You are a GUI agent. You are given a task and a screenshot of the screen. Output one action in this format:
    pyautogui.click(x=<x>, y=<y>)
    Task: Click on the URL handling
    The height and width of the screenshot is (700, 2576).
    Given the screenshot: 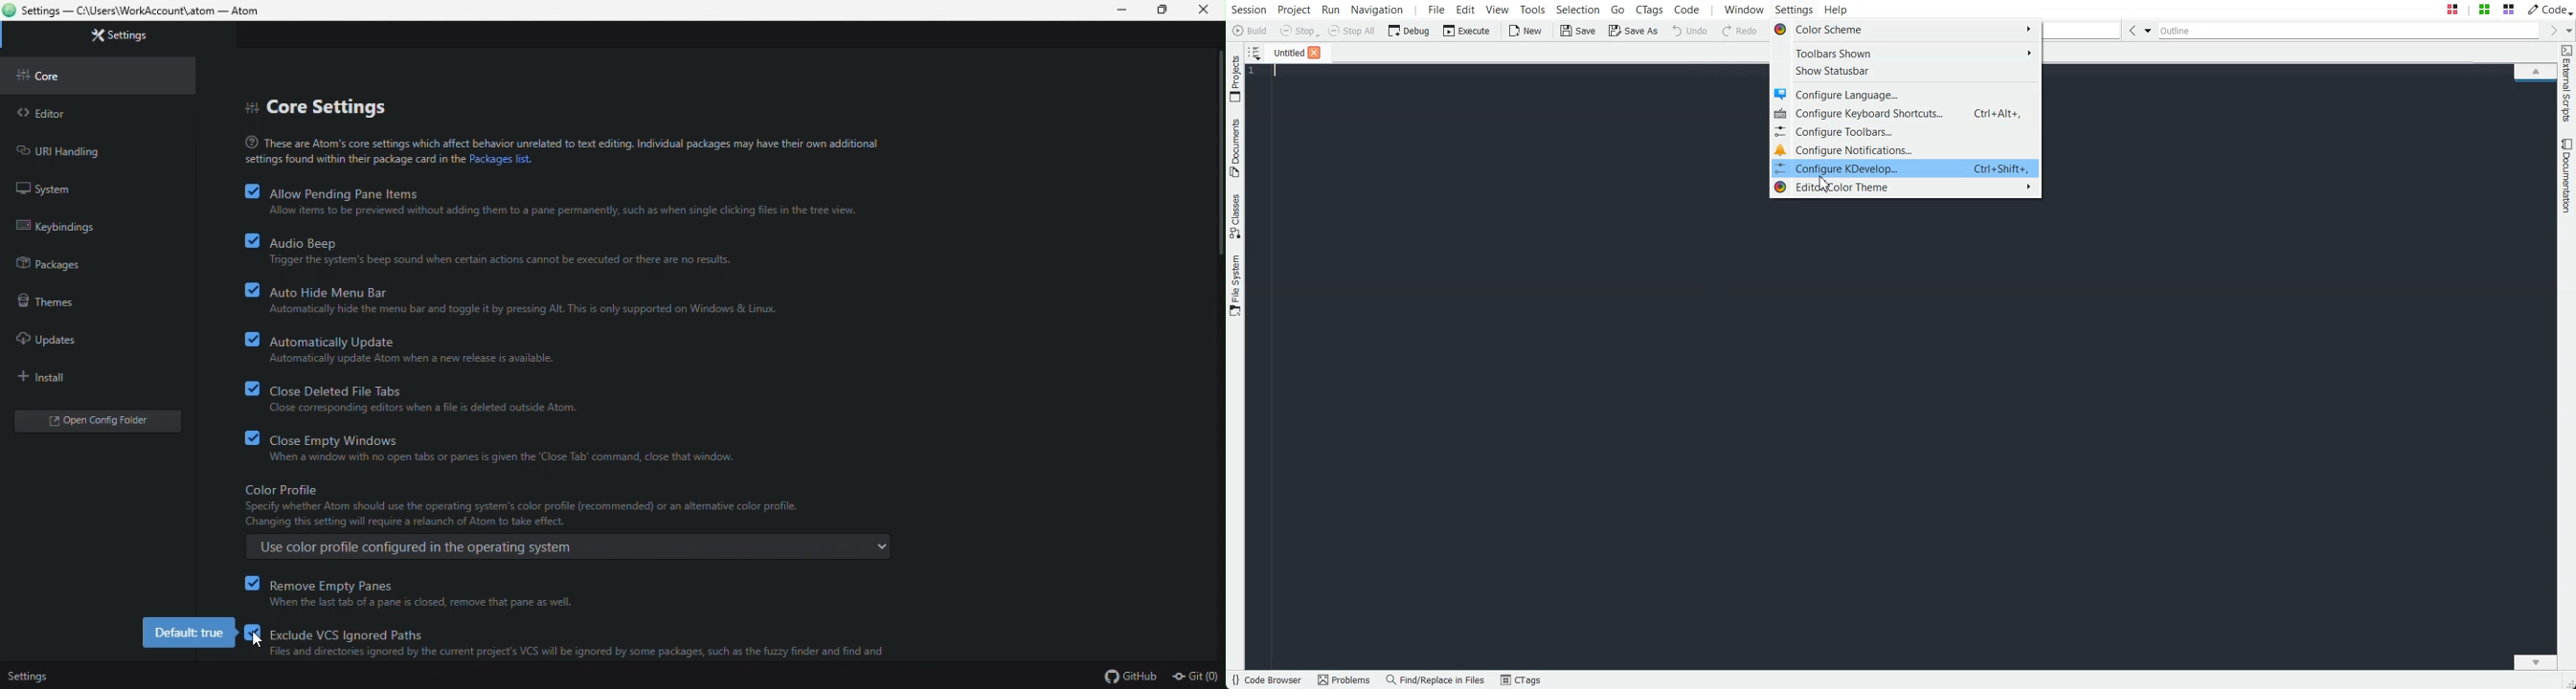 What is the action you would take?
    pyautogui.click(x=97, y=151)
    